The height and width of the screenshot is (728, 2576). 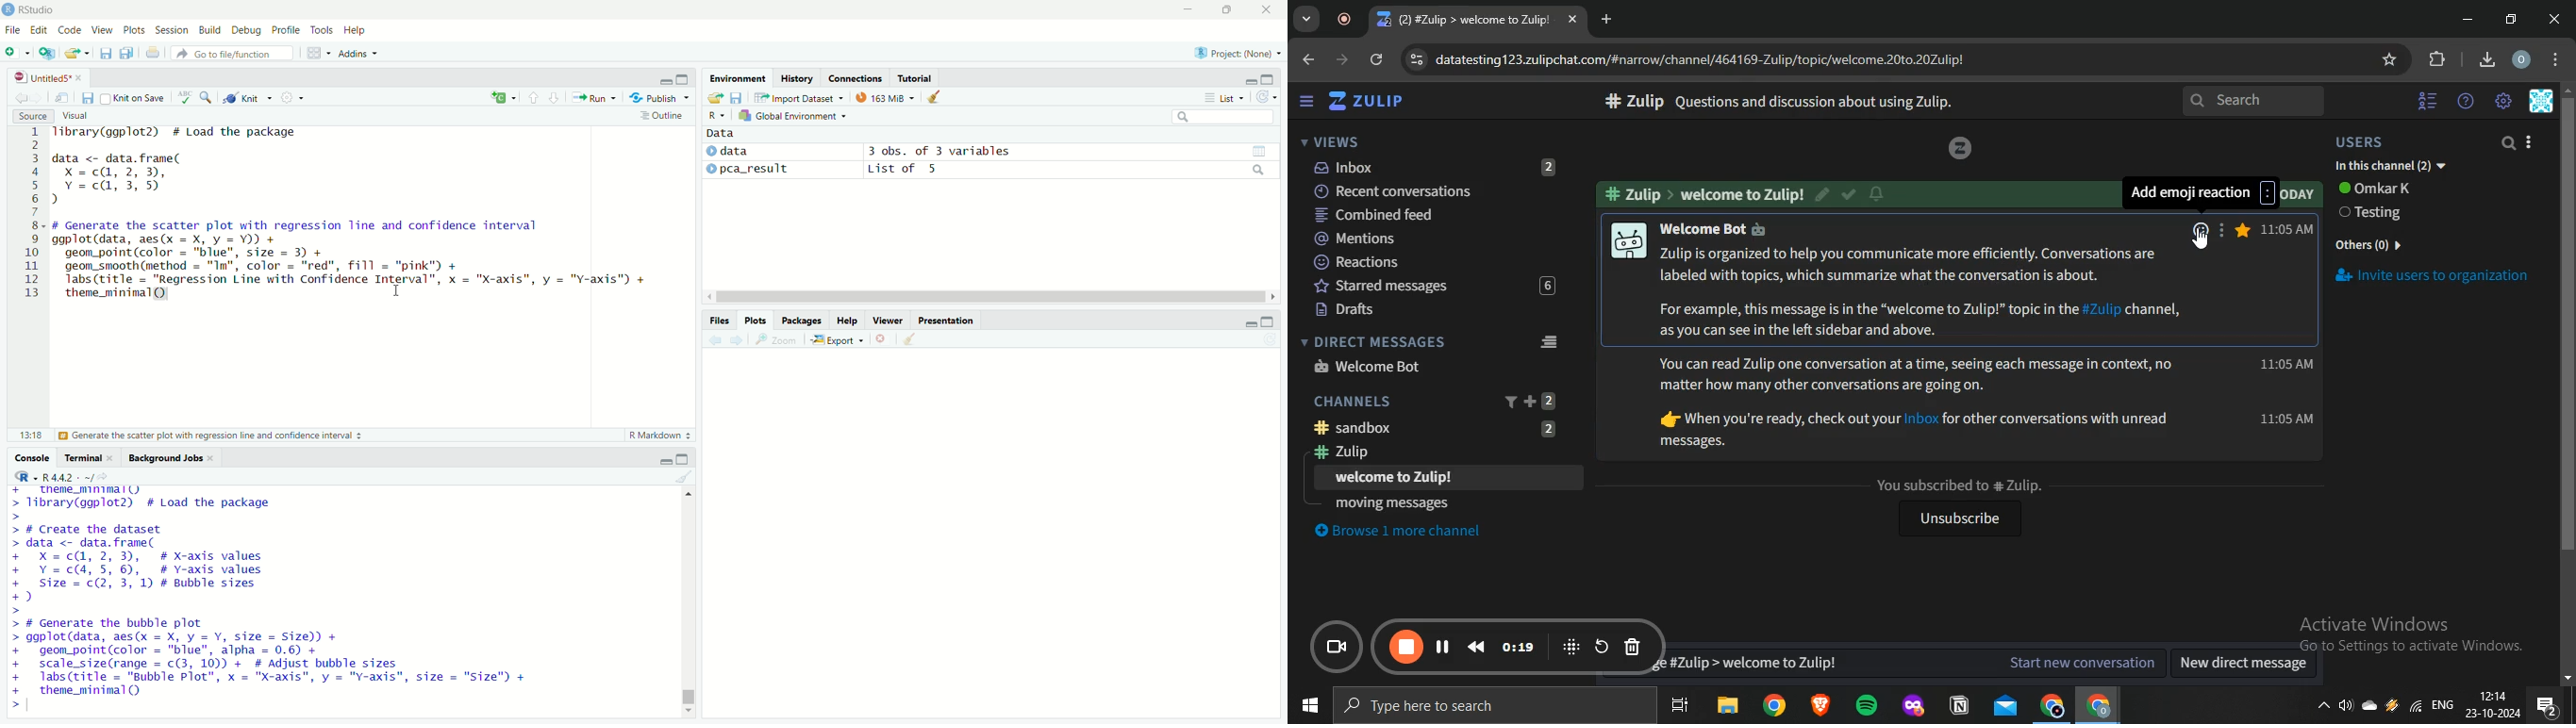 I want to click on close, so click(x=2557, y=19).